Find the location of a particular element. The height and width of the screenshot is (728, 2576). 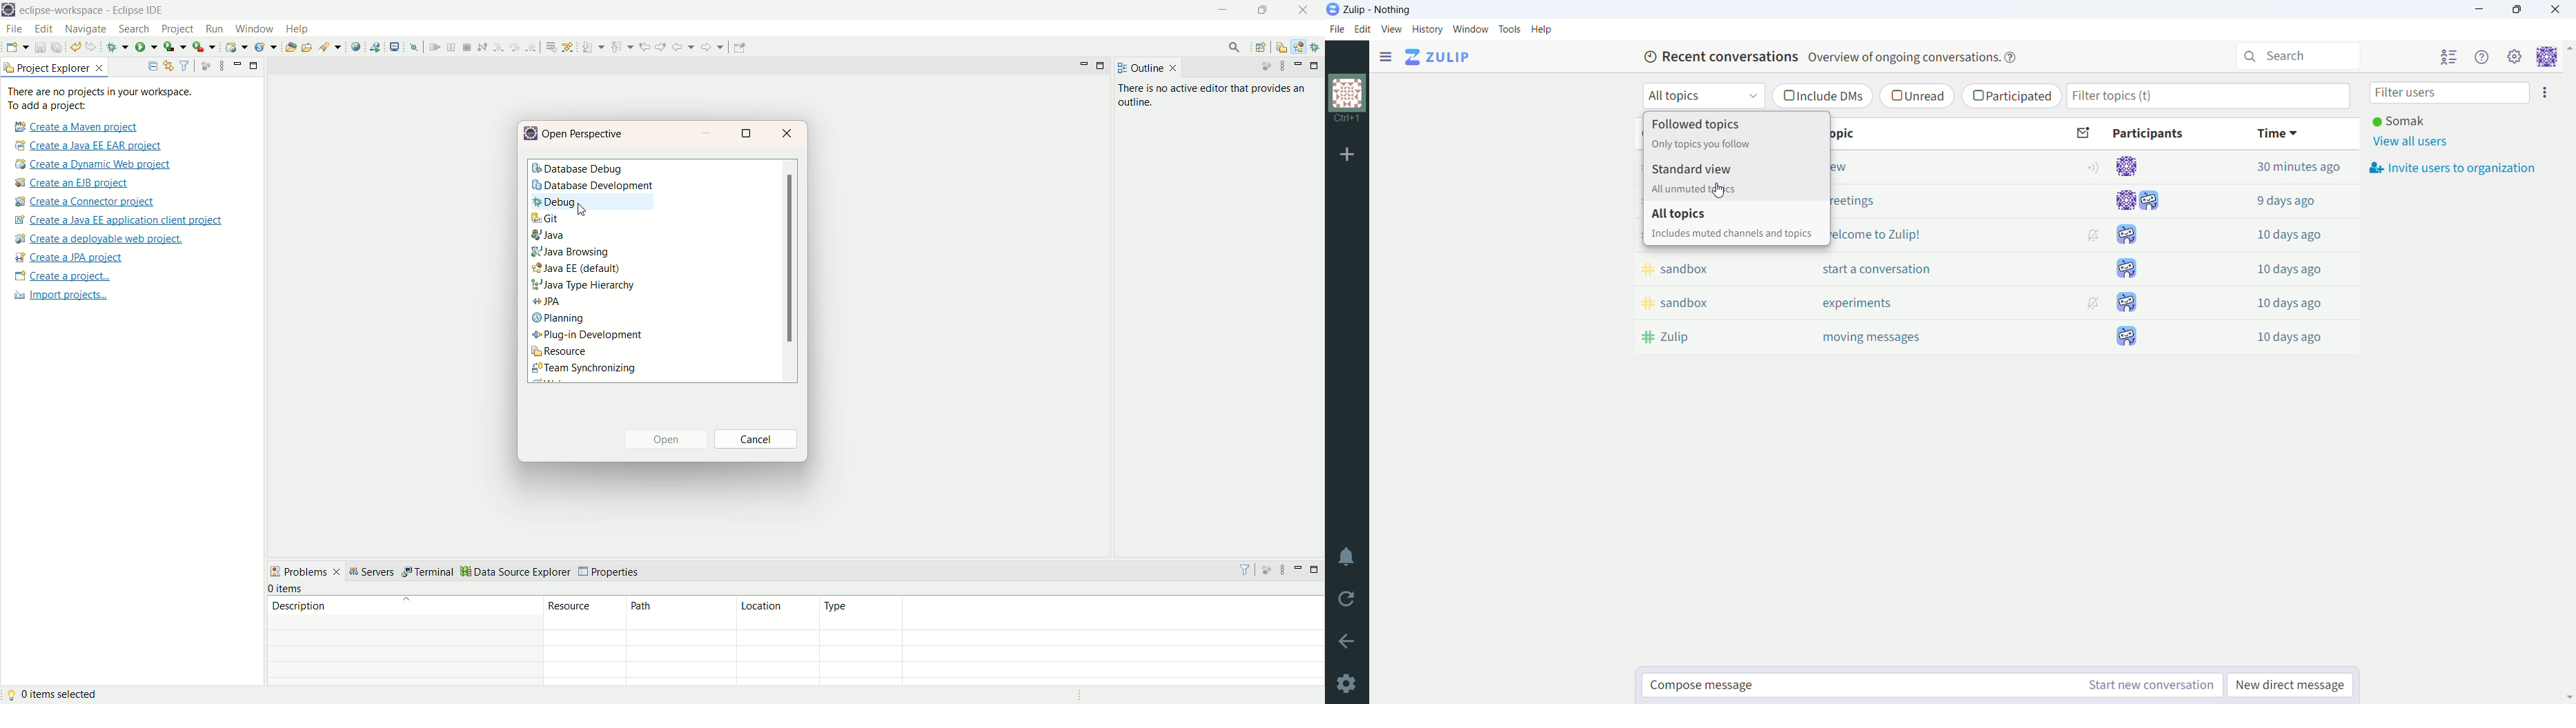

save is located at coordinates (38, 47).